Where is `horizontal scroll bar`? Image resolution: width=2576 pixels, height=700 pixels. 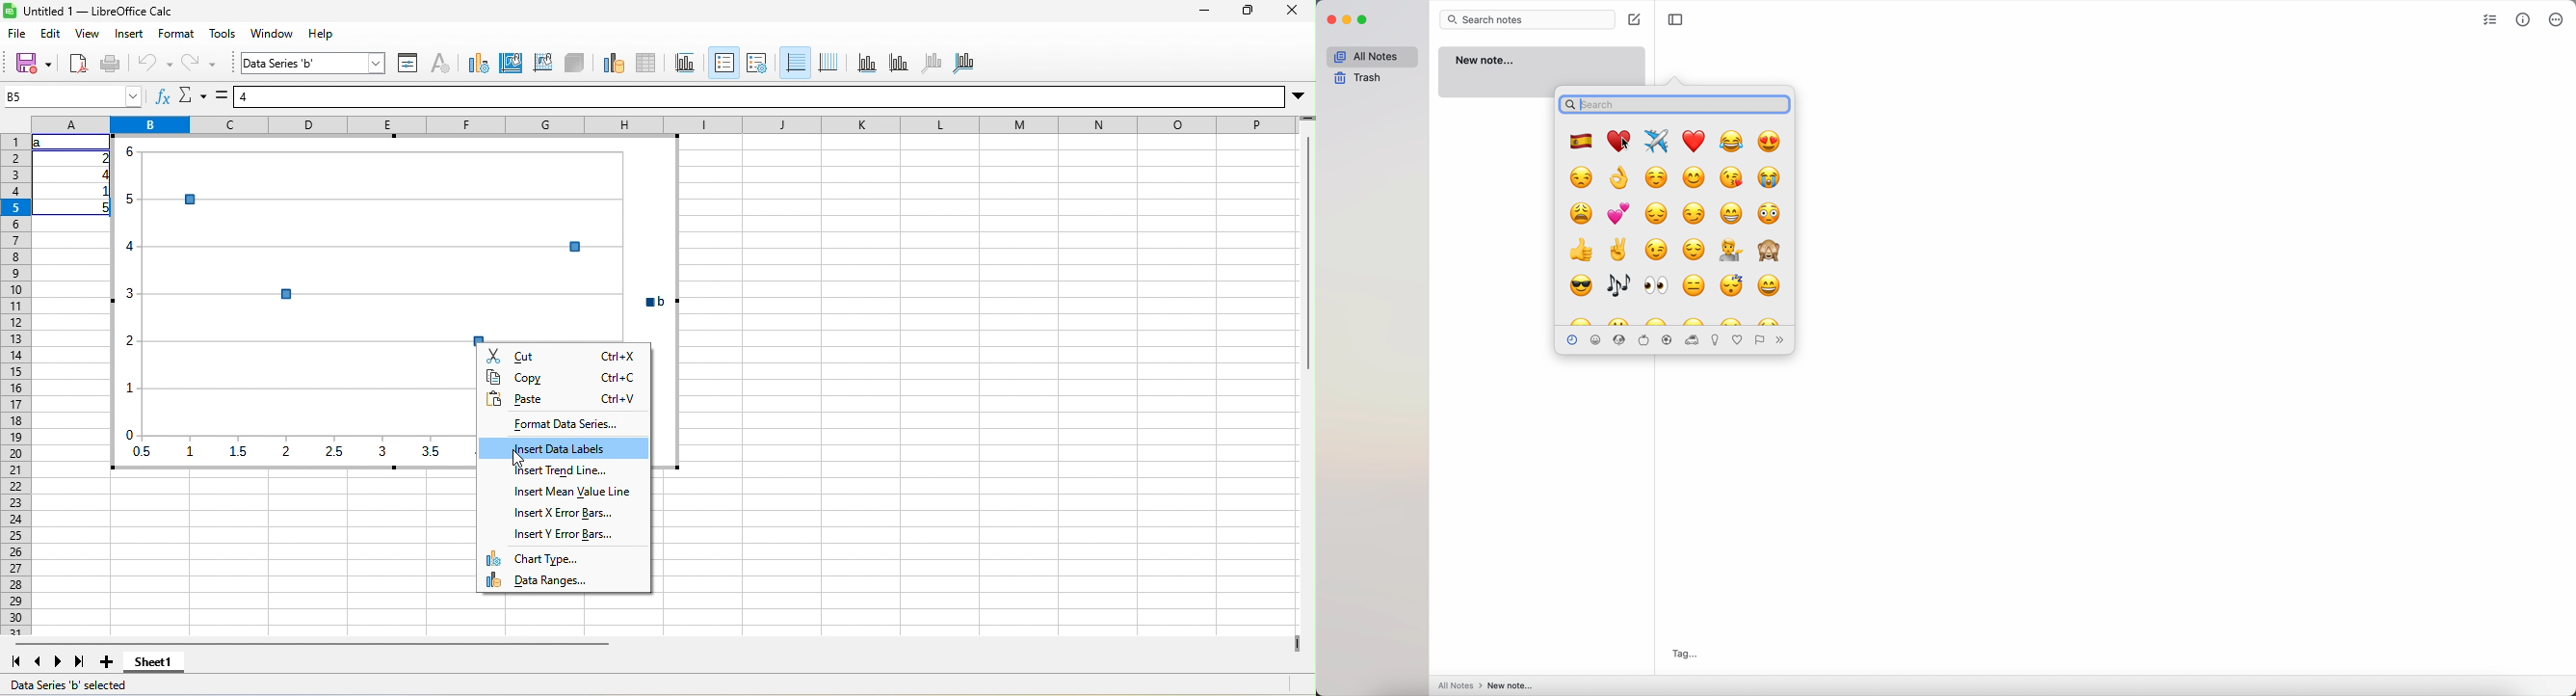
horizontal scroll bar is located at coordinates (311, 644).